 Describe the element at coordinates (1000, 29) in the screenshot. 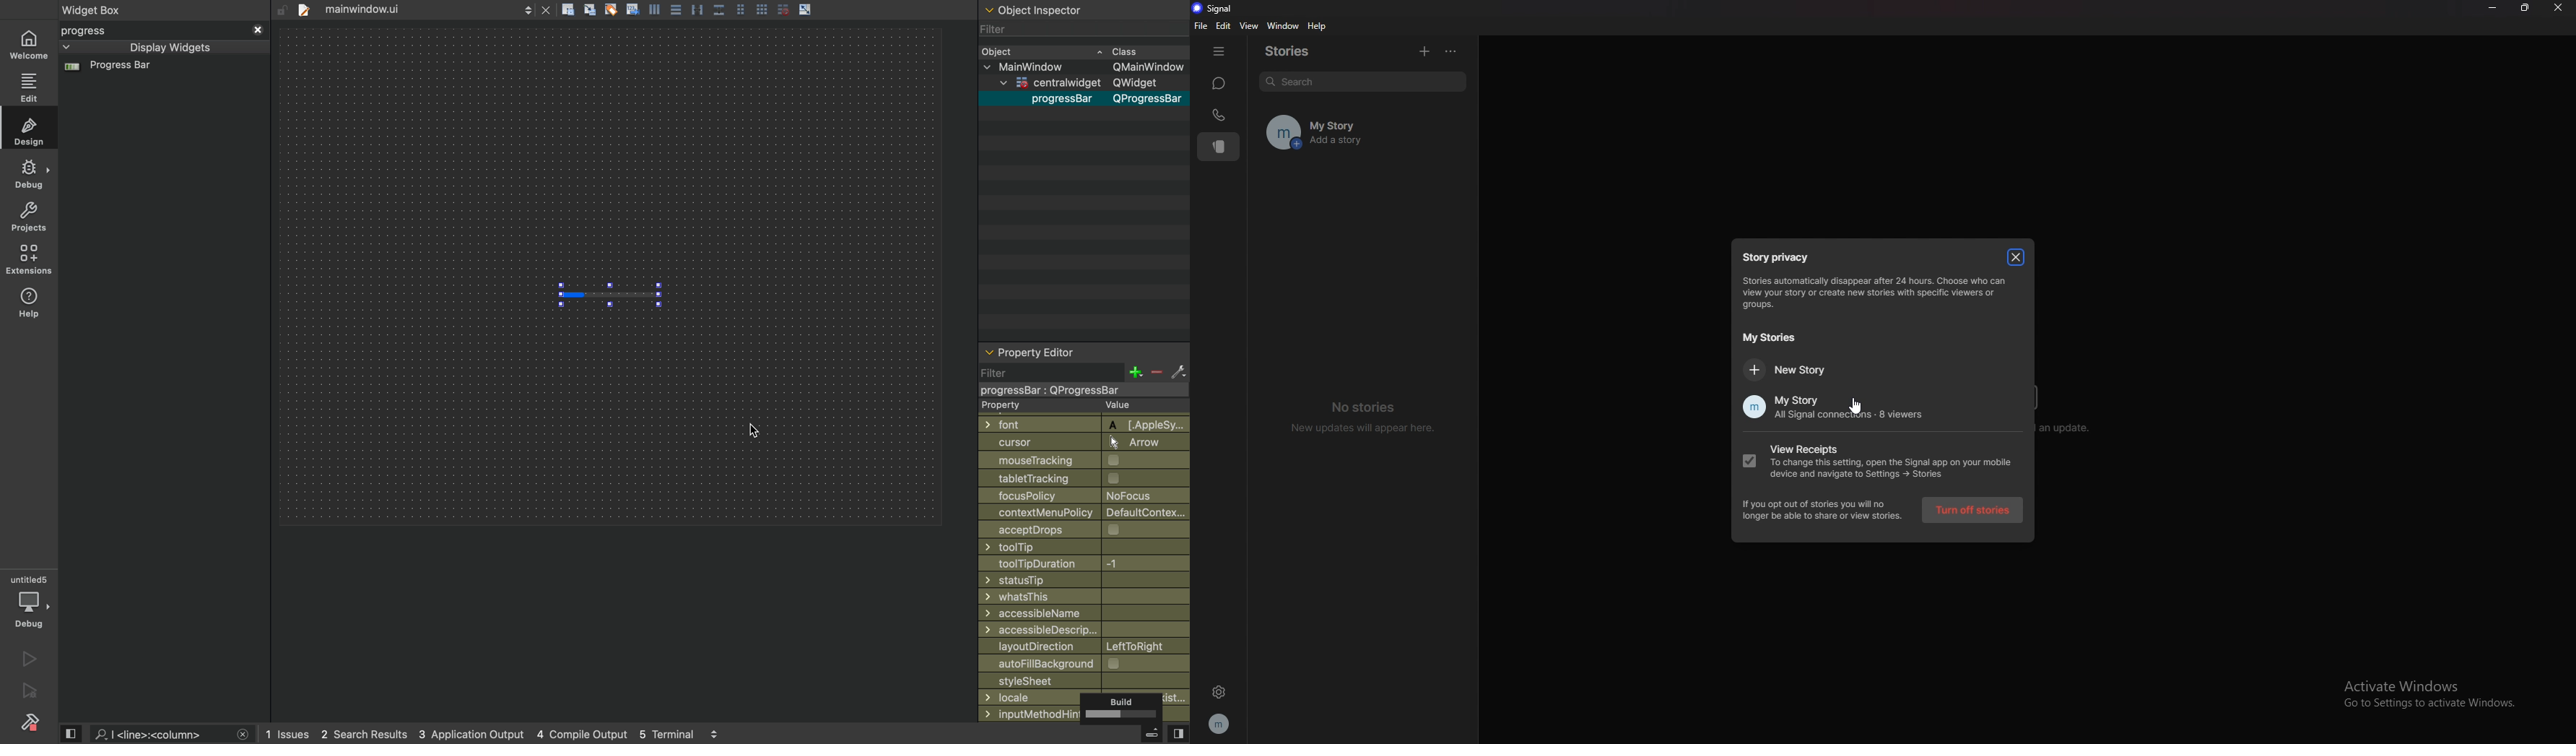

I see `Filter` at that location.